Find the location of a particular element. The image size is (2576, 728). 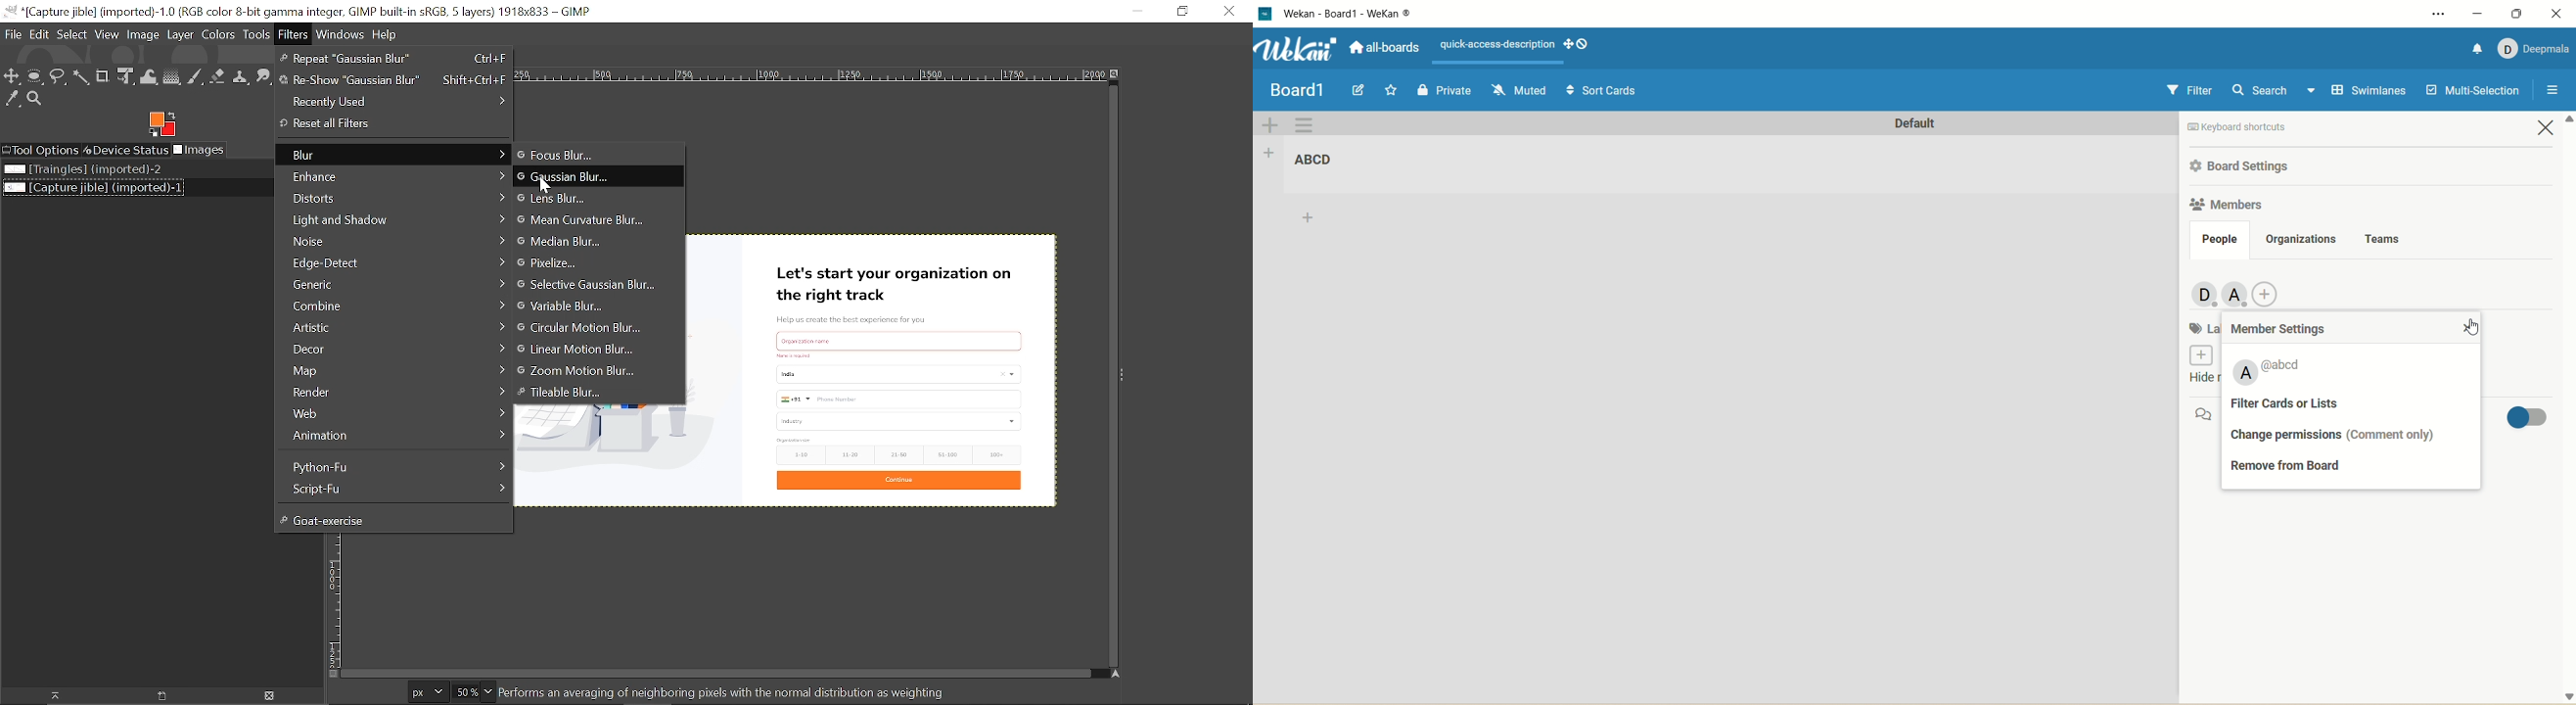

gaussian Blur is located at coordinates (597, 176).